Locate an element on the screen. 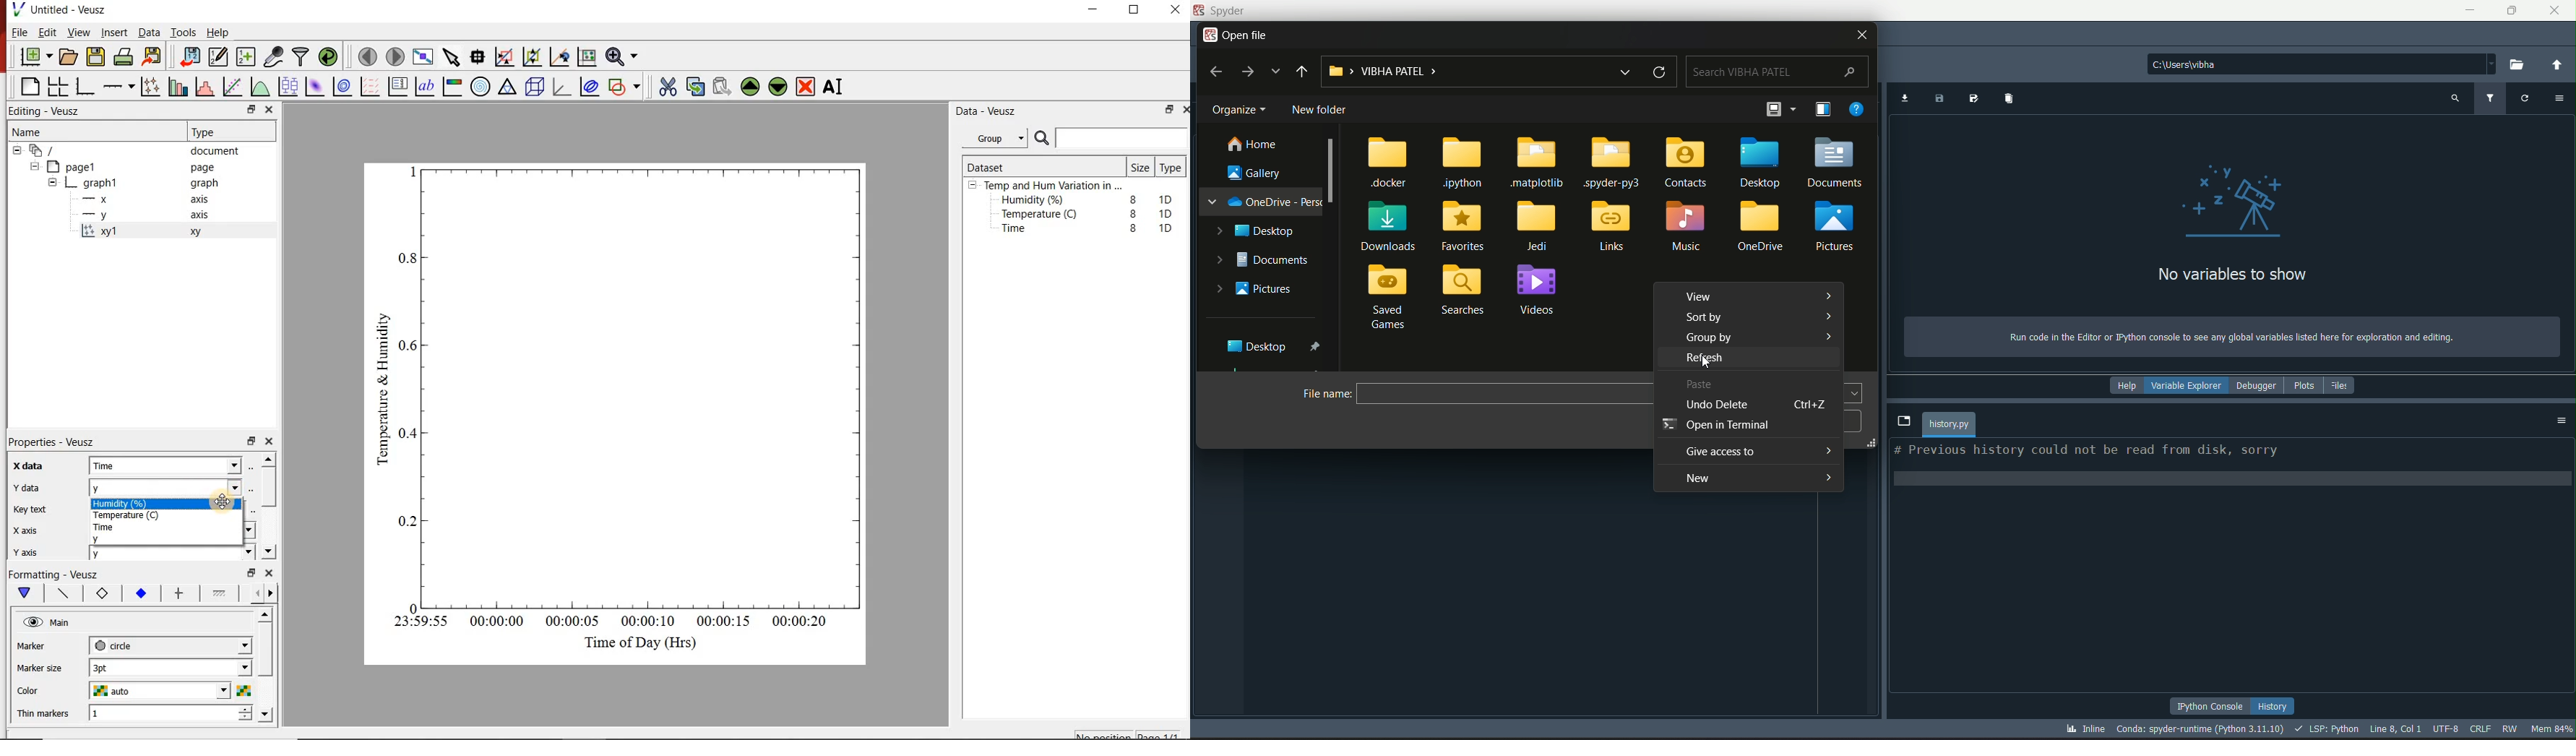 This screenshot has width=2576, height=756. cut the selected widget is located at coordinates (667, 85).